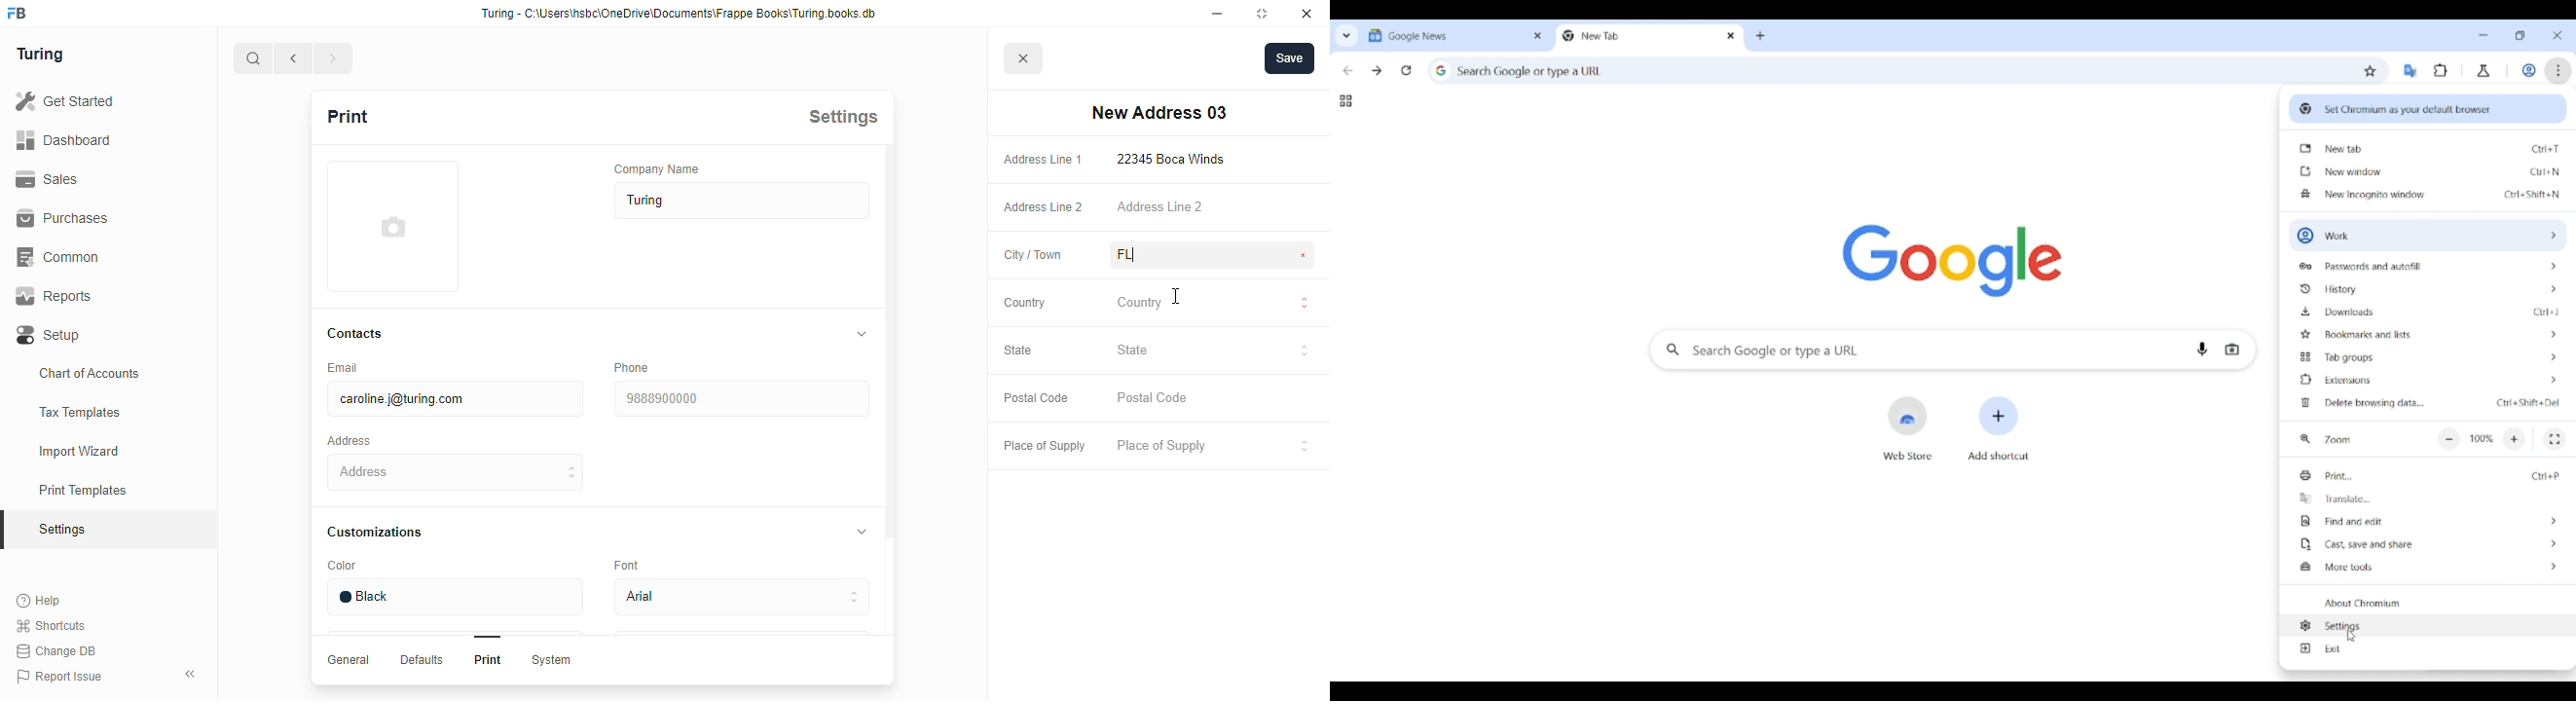  Describe the element at coordinates (59, 677) in the screenshot. I see `report issue` at that location.